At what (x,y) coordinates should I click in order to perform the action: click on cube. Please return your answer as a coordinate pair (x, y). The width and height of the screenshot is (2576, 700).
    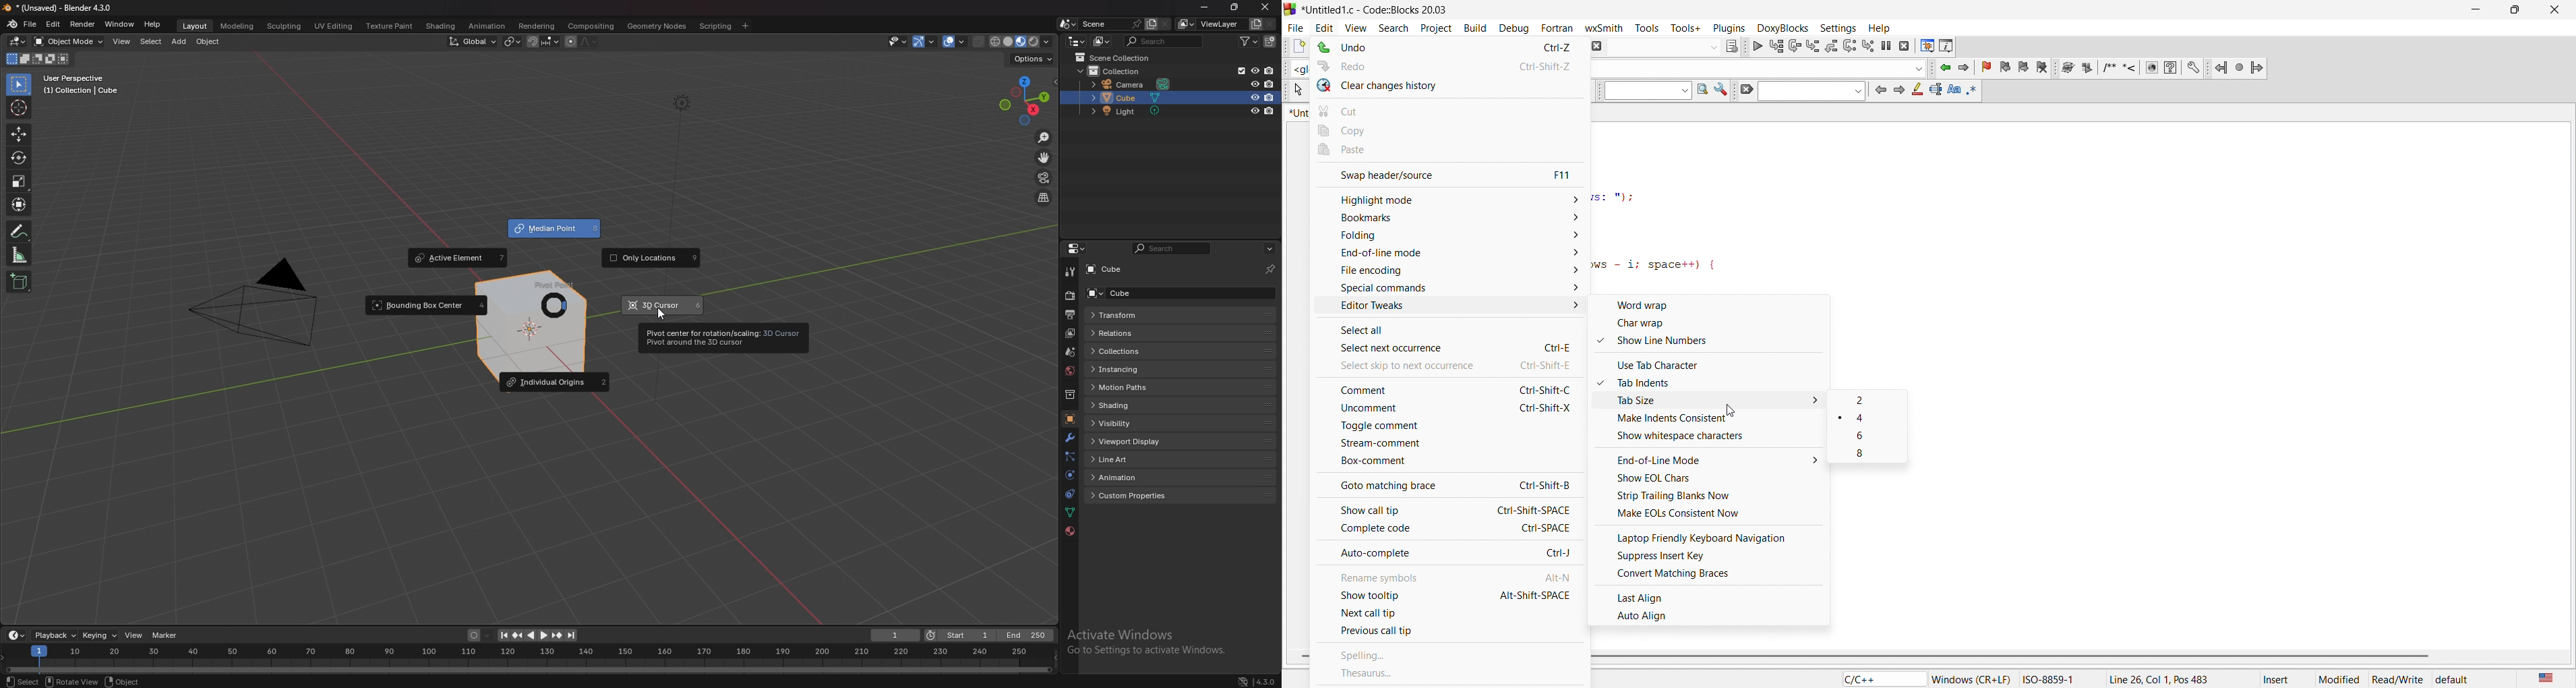
    Looking at the image, I should click on (1152, 293).